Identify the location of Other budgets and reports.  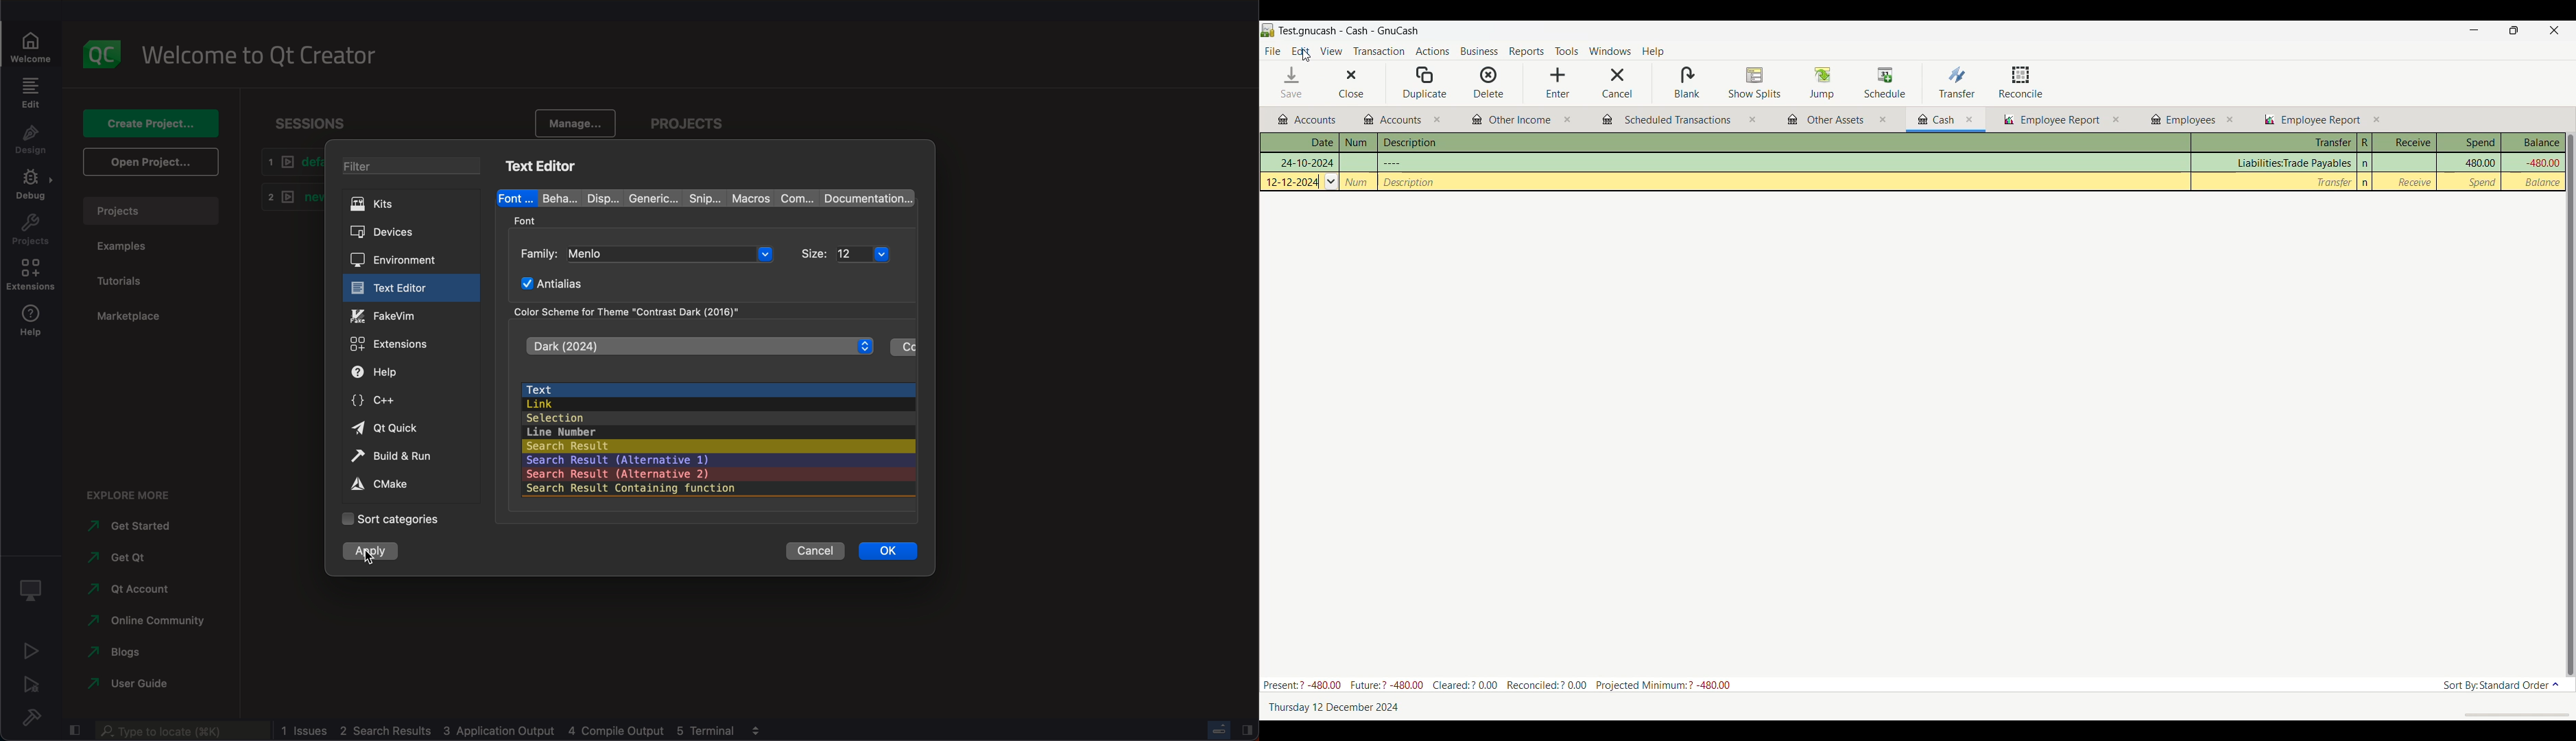
(1937, 120).